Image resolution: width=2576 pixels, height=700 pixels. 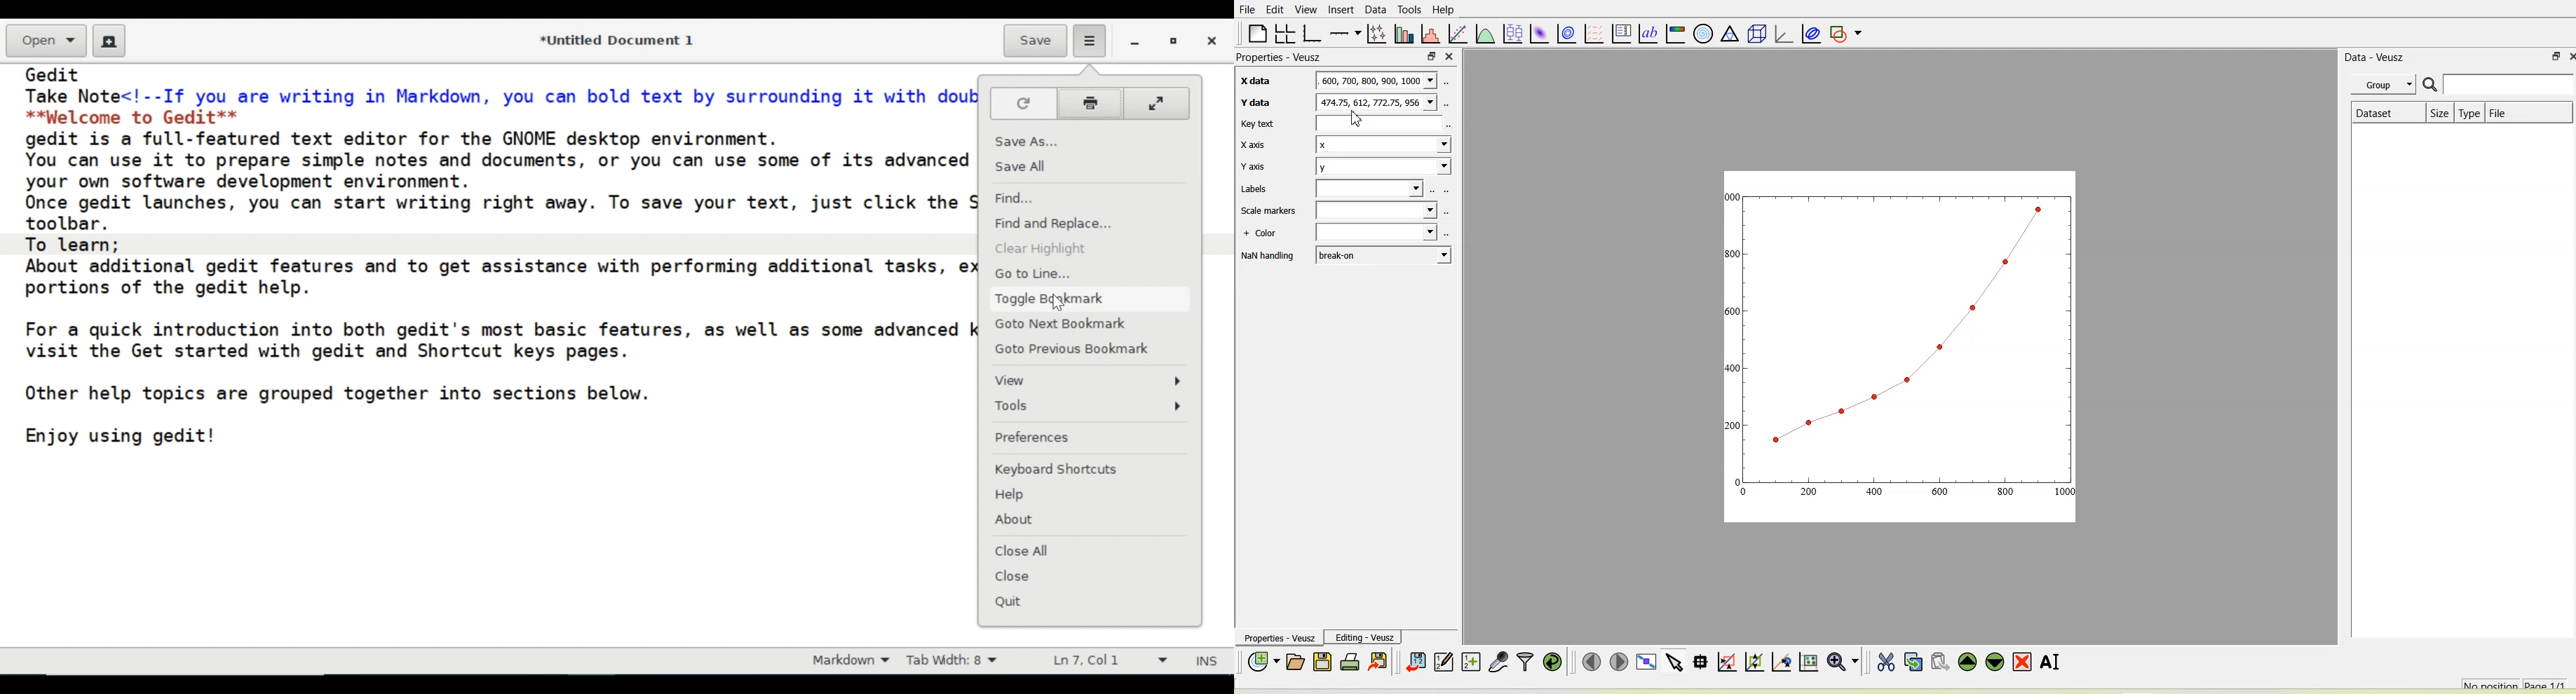 I want to click on + Color, so click(x=1260, y=233).